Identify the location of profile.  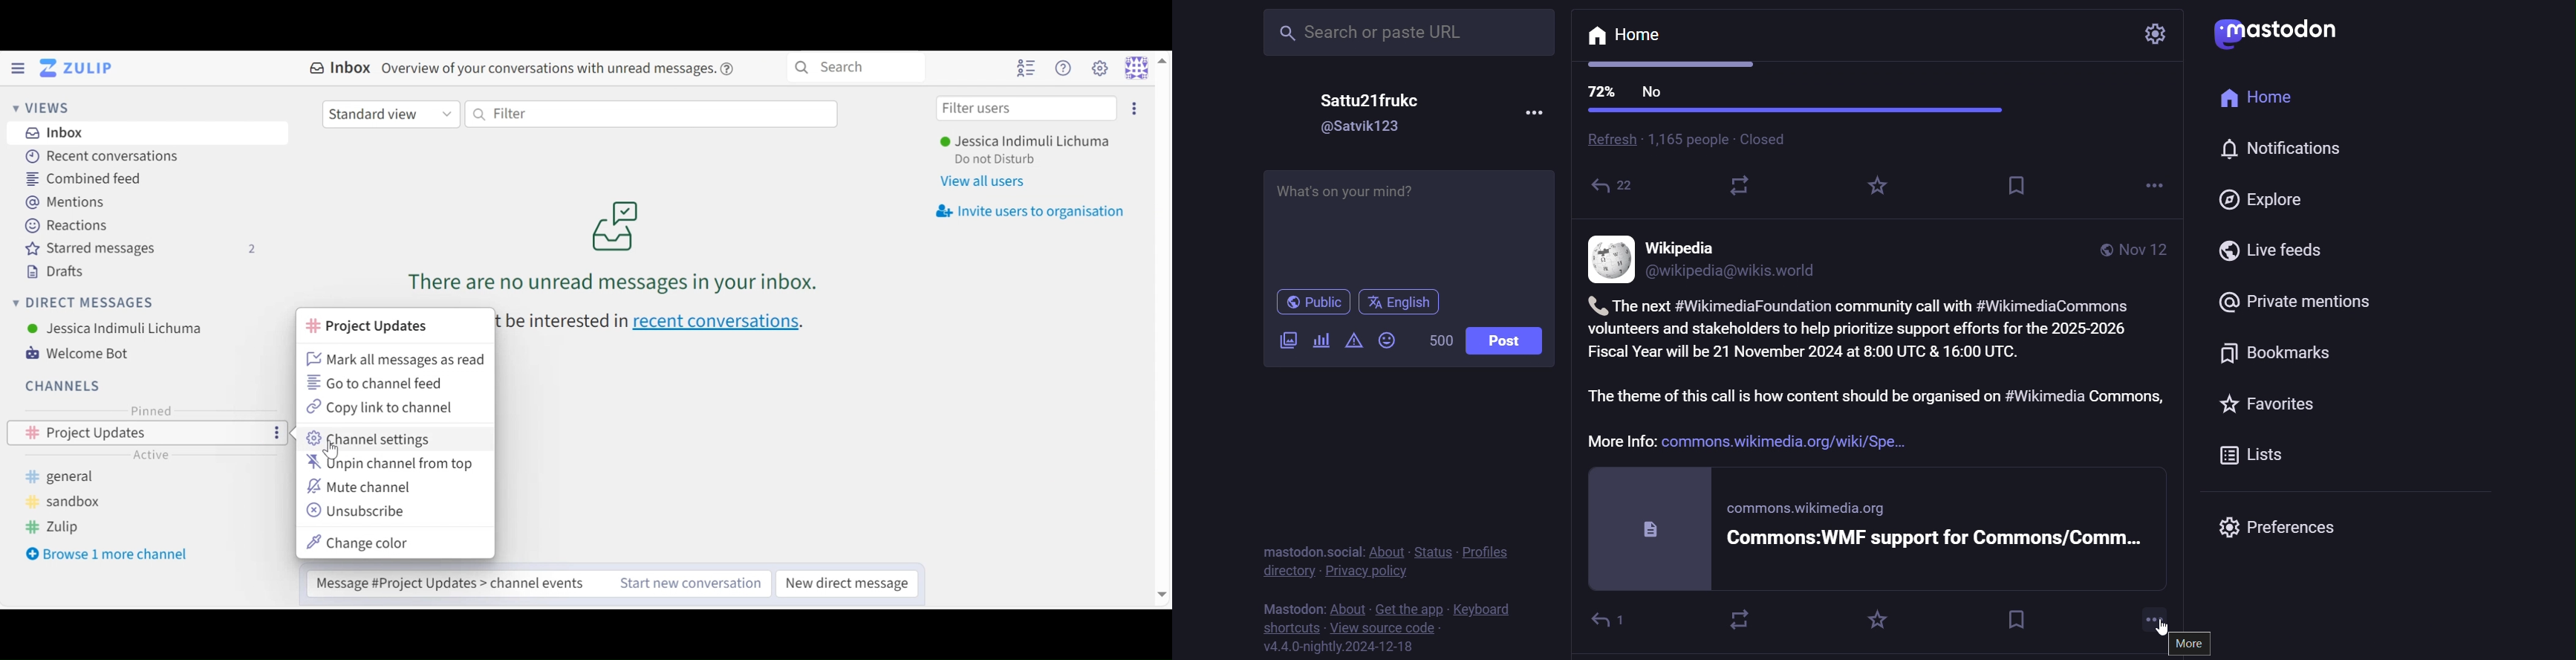
(1486, 551).